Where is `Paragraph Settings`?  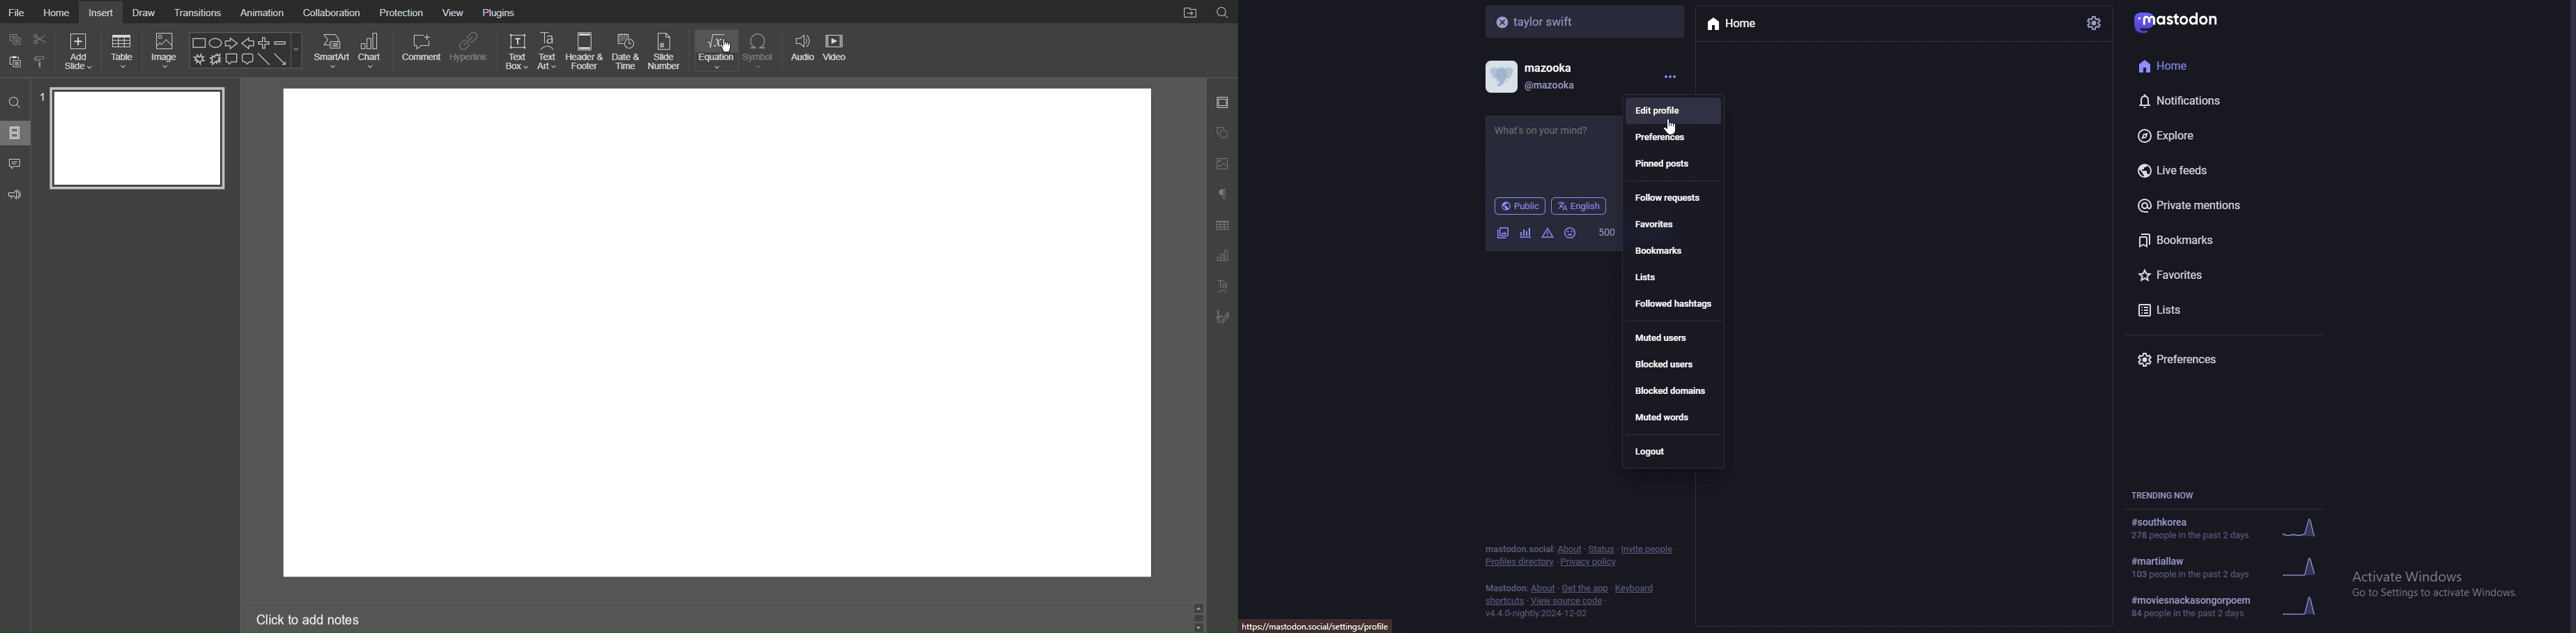 Paragraph Settings is located at coordinates (1220, 194).